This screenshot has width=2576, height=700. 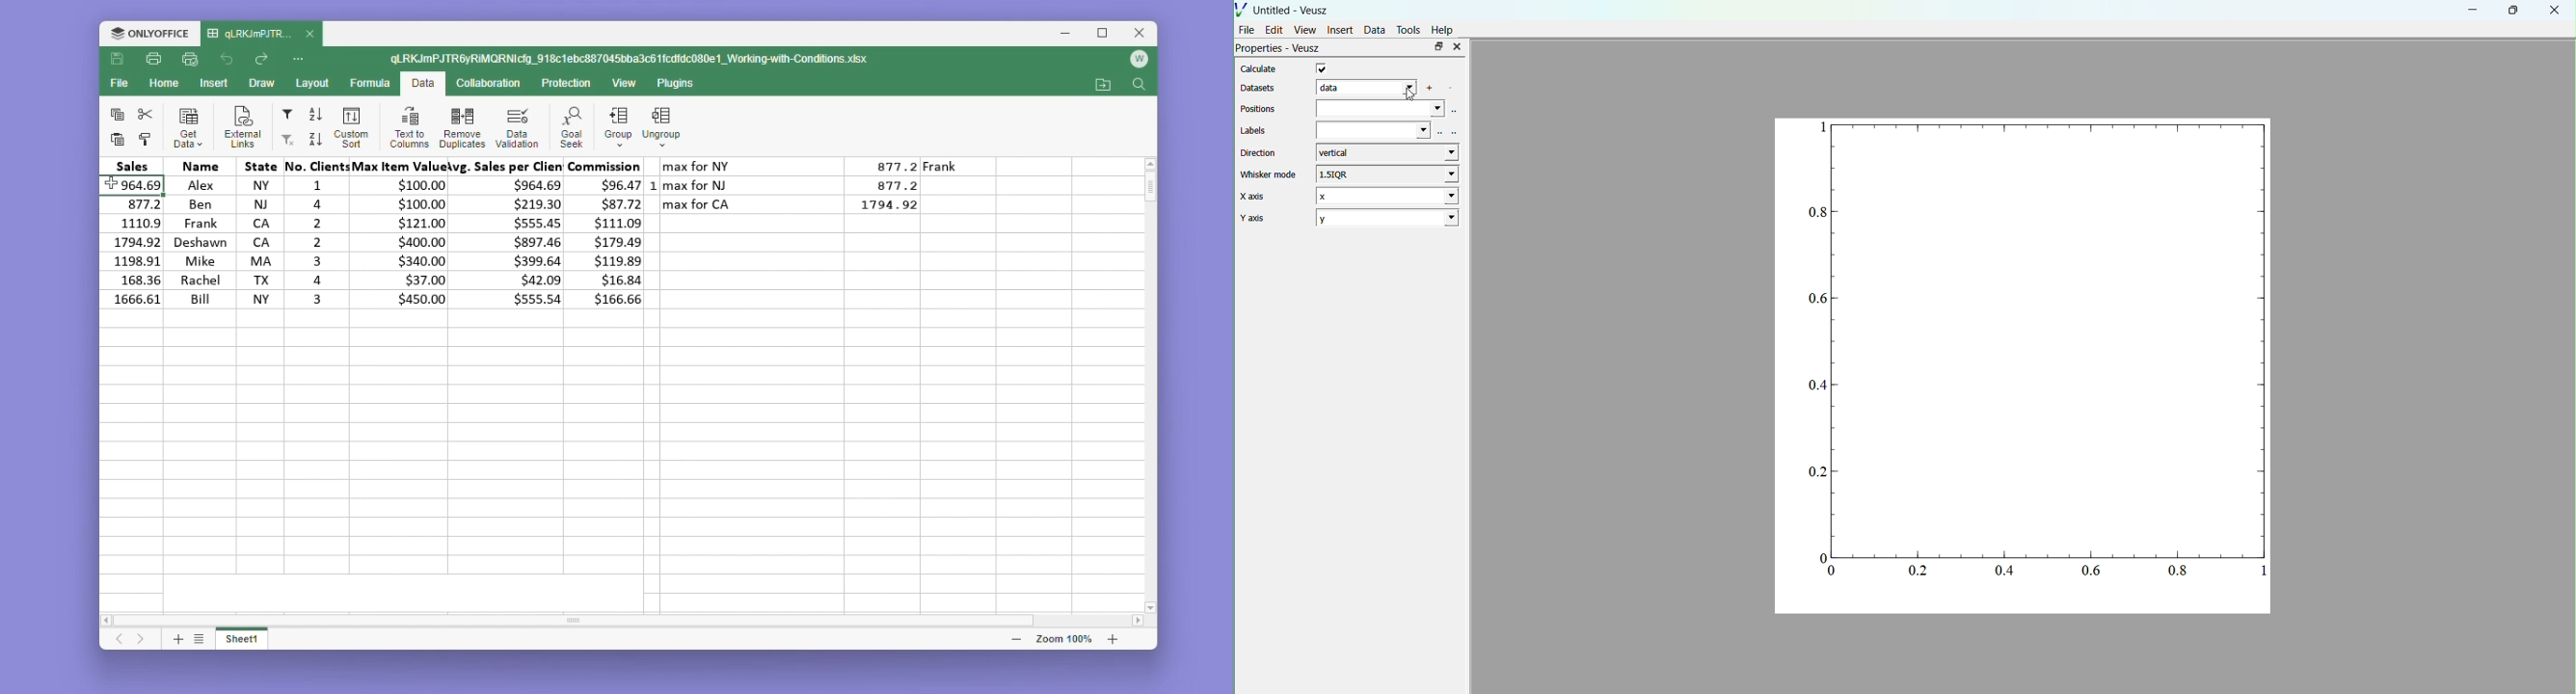 I want to click on Untitled - Veusz, so click(x=1284, y=8).